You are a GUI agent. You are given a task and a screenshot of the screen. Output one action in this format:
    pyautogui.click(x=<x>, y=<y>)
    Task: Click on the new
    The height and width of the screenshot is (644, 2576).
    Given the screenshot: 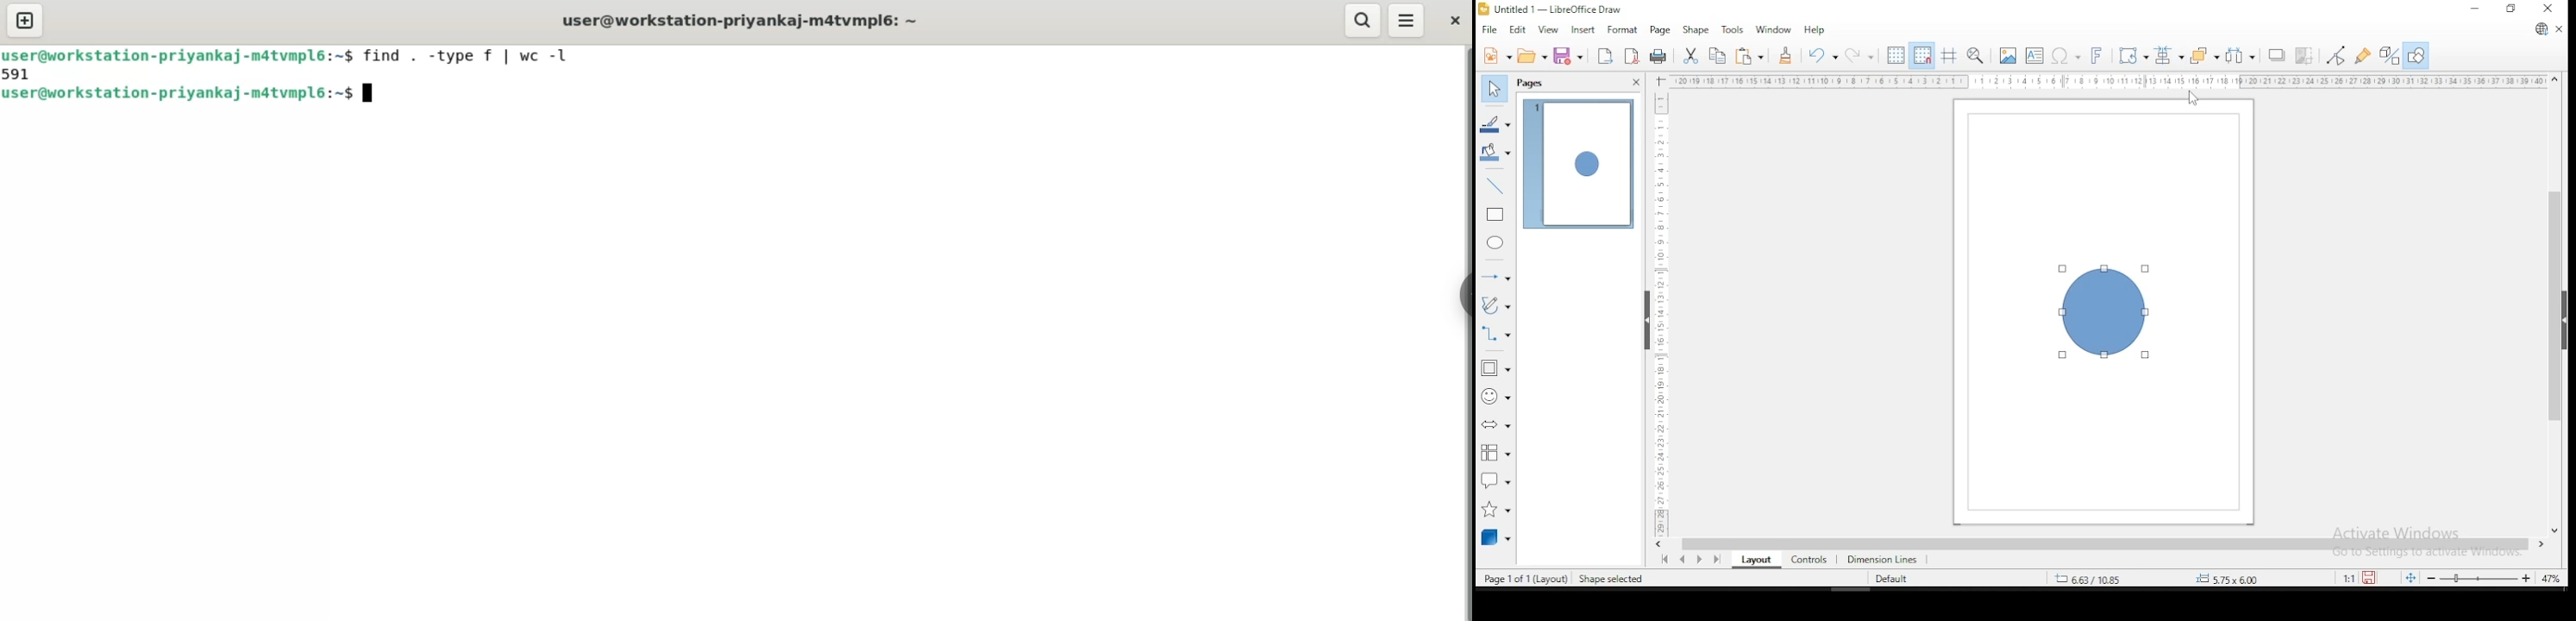 What is the action you would take?
    pyautogui.click(x=1496, y=55)
    